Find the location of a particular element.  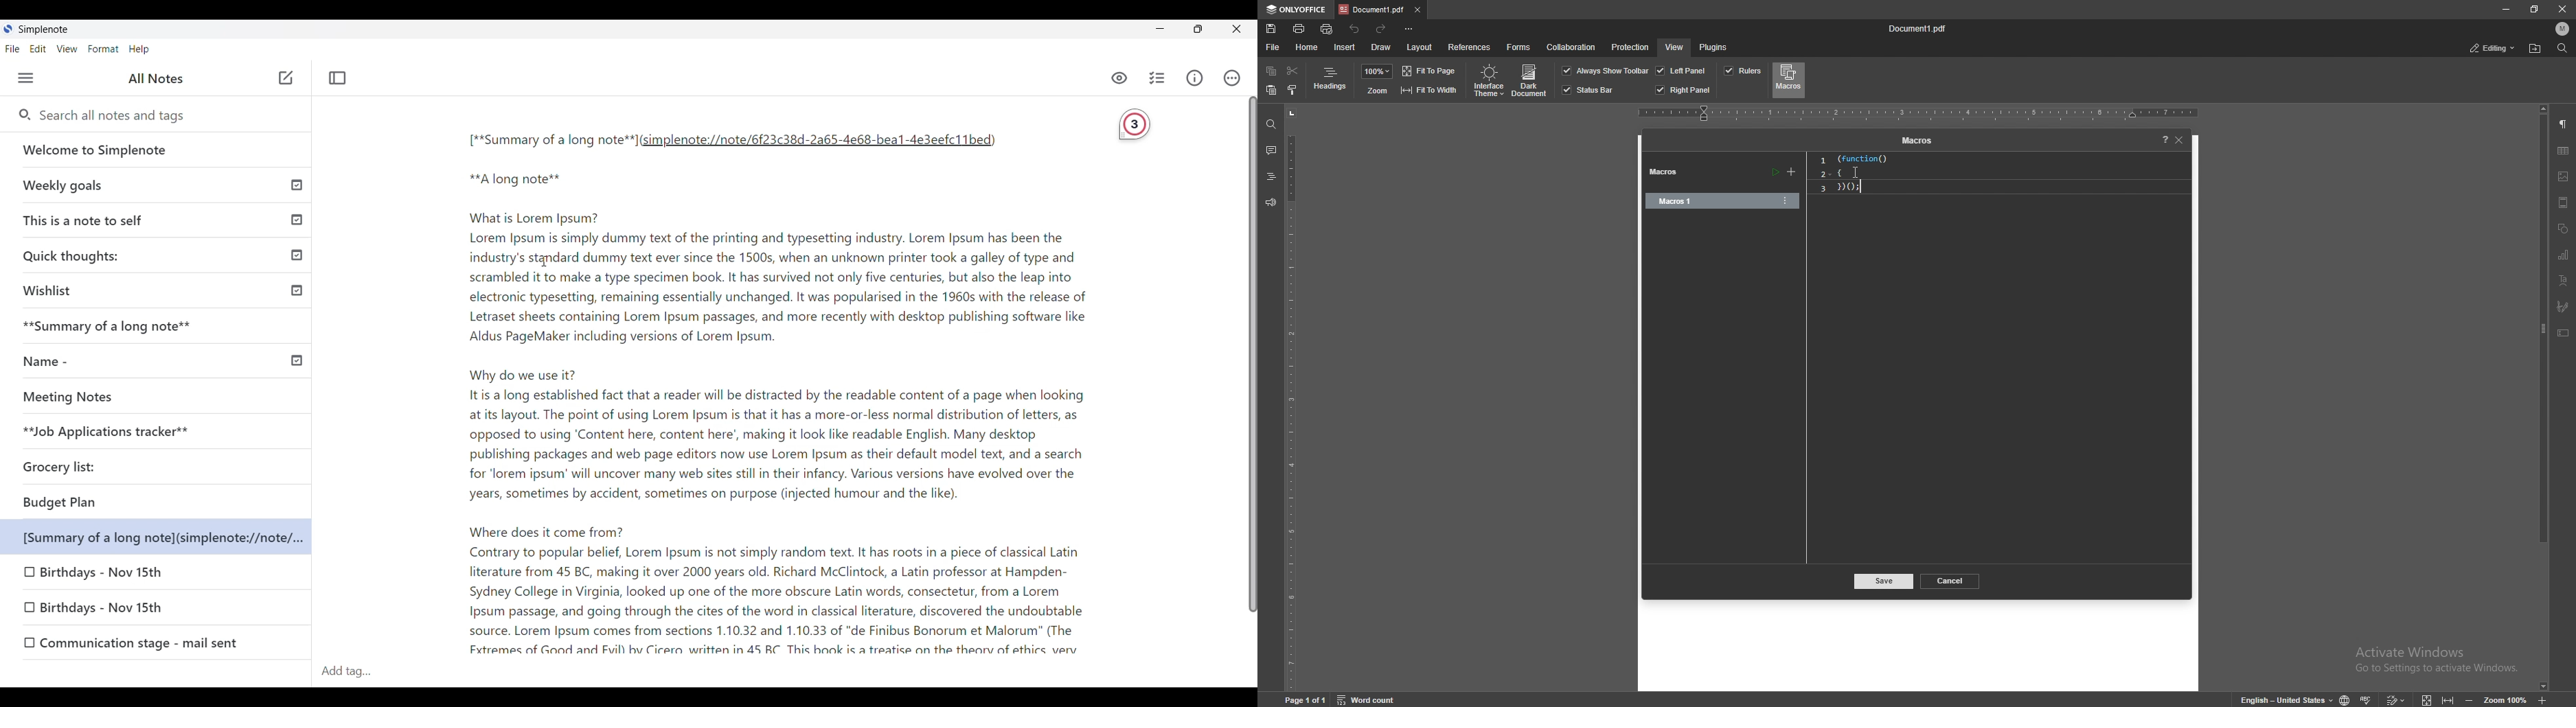

Format is located at coordinates (103, 49).